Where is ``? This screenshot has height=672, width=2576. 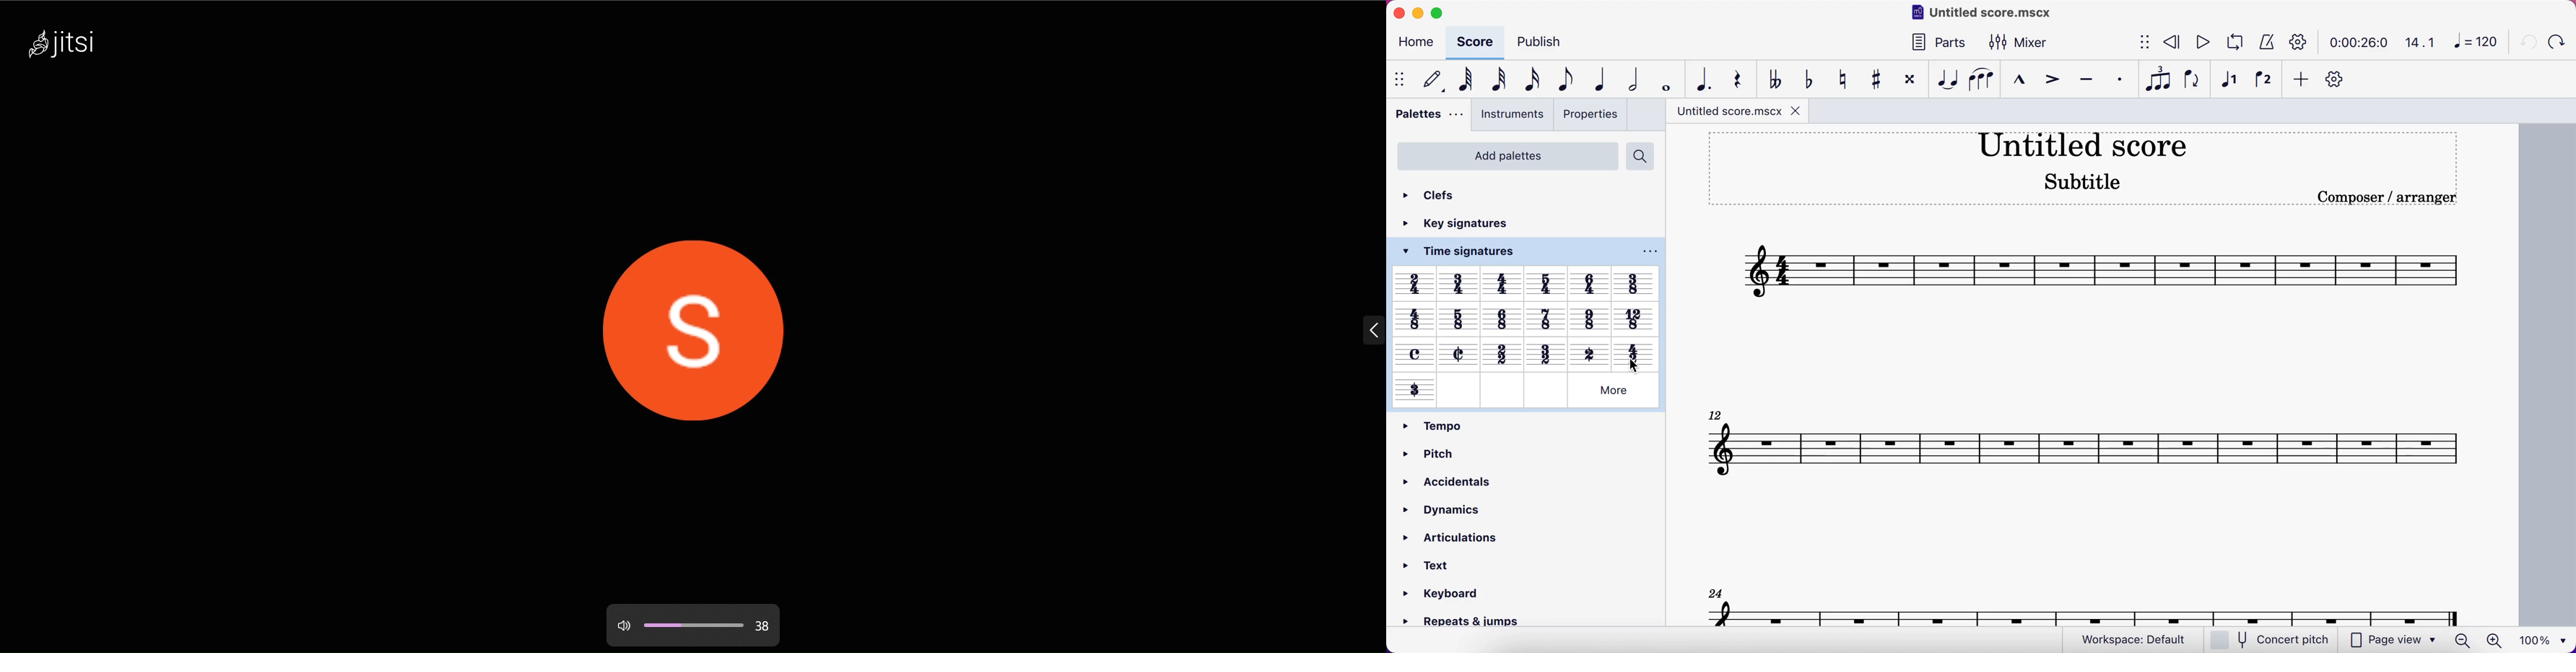  is located at coordinates (1635, 317).